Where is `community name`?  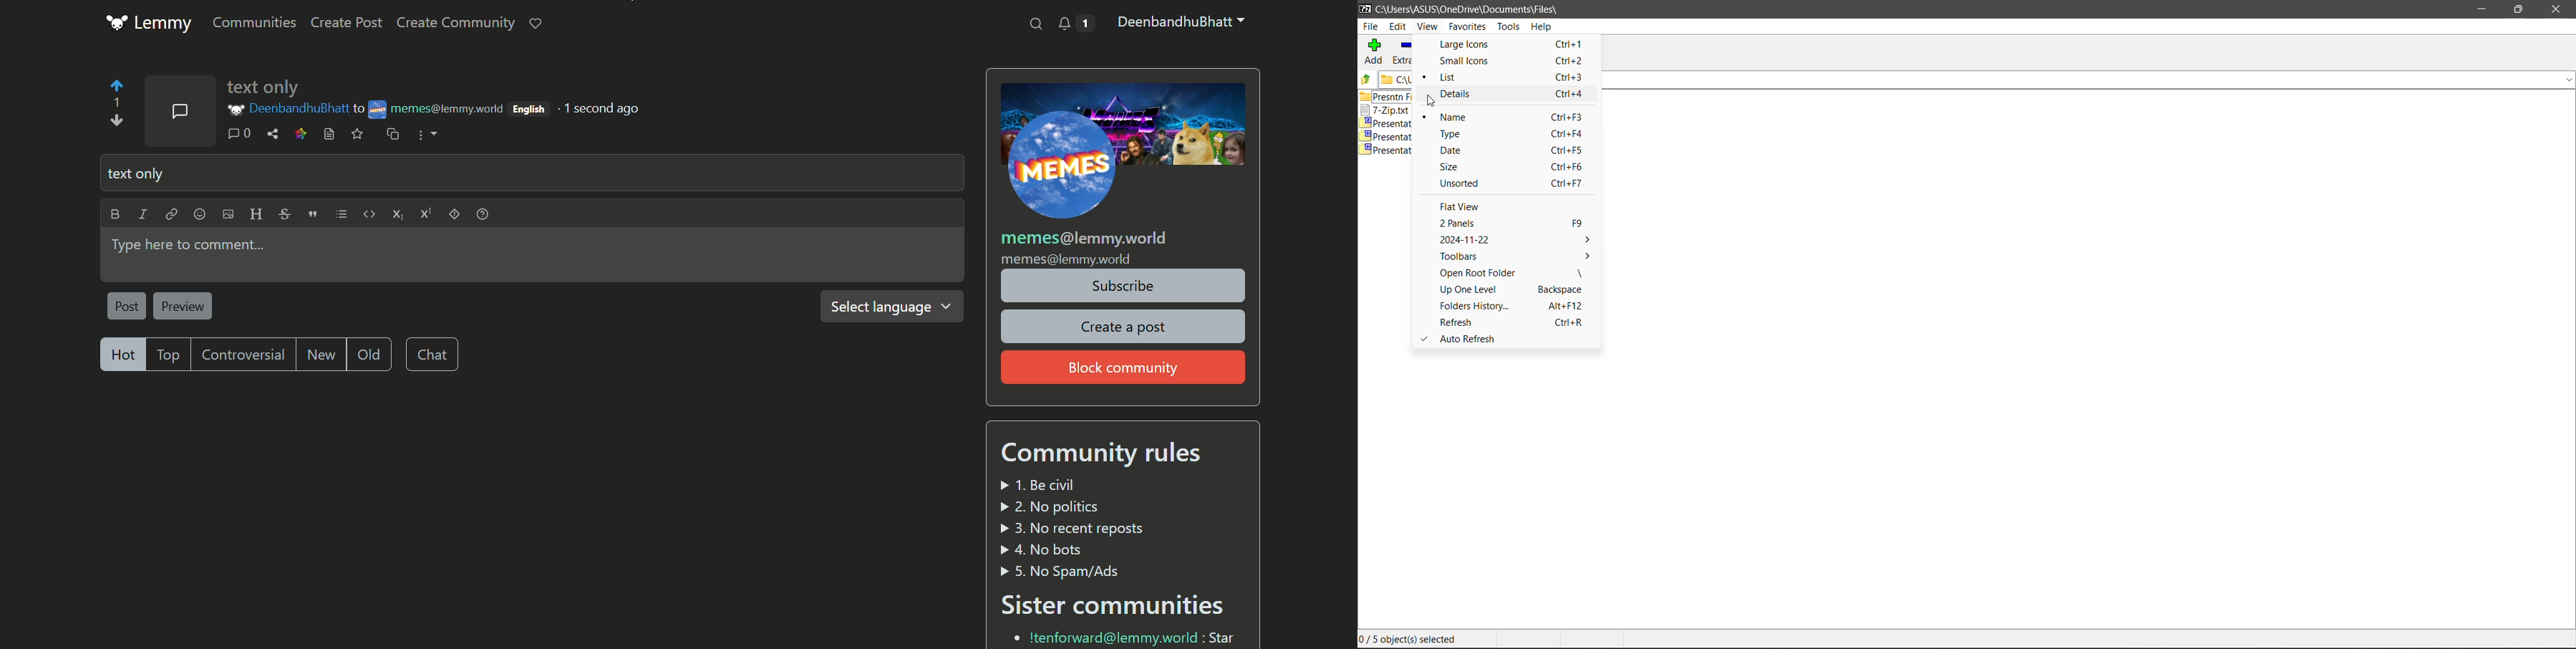 community name is located at coordinates (440, 110).